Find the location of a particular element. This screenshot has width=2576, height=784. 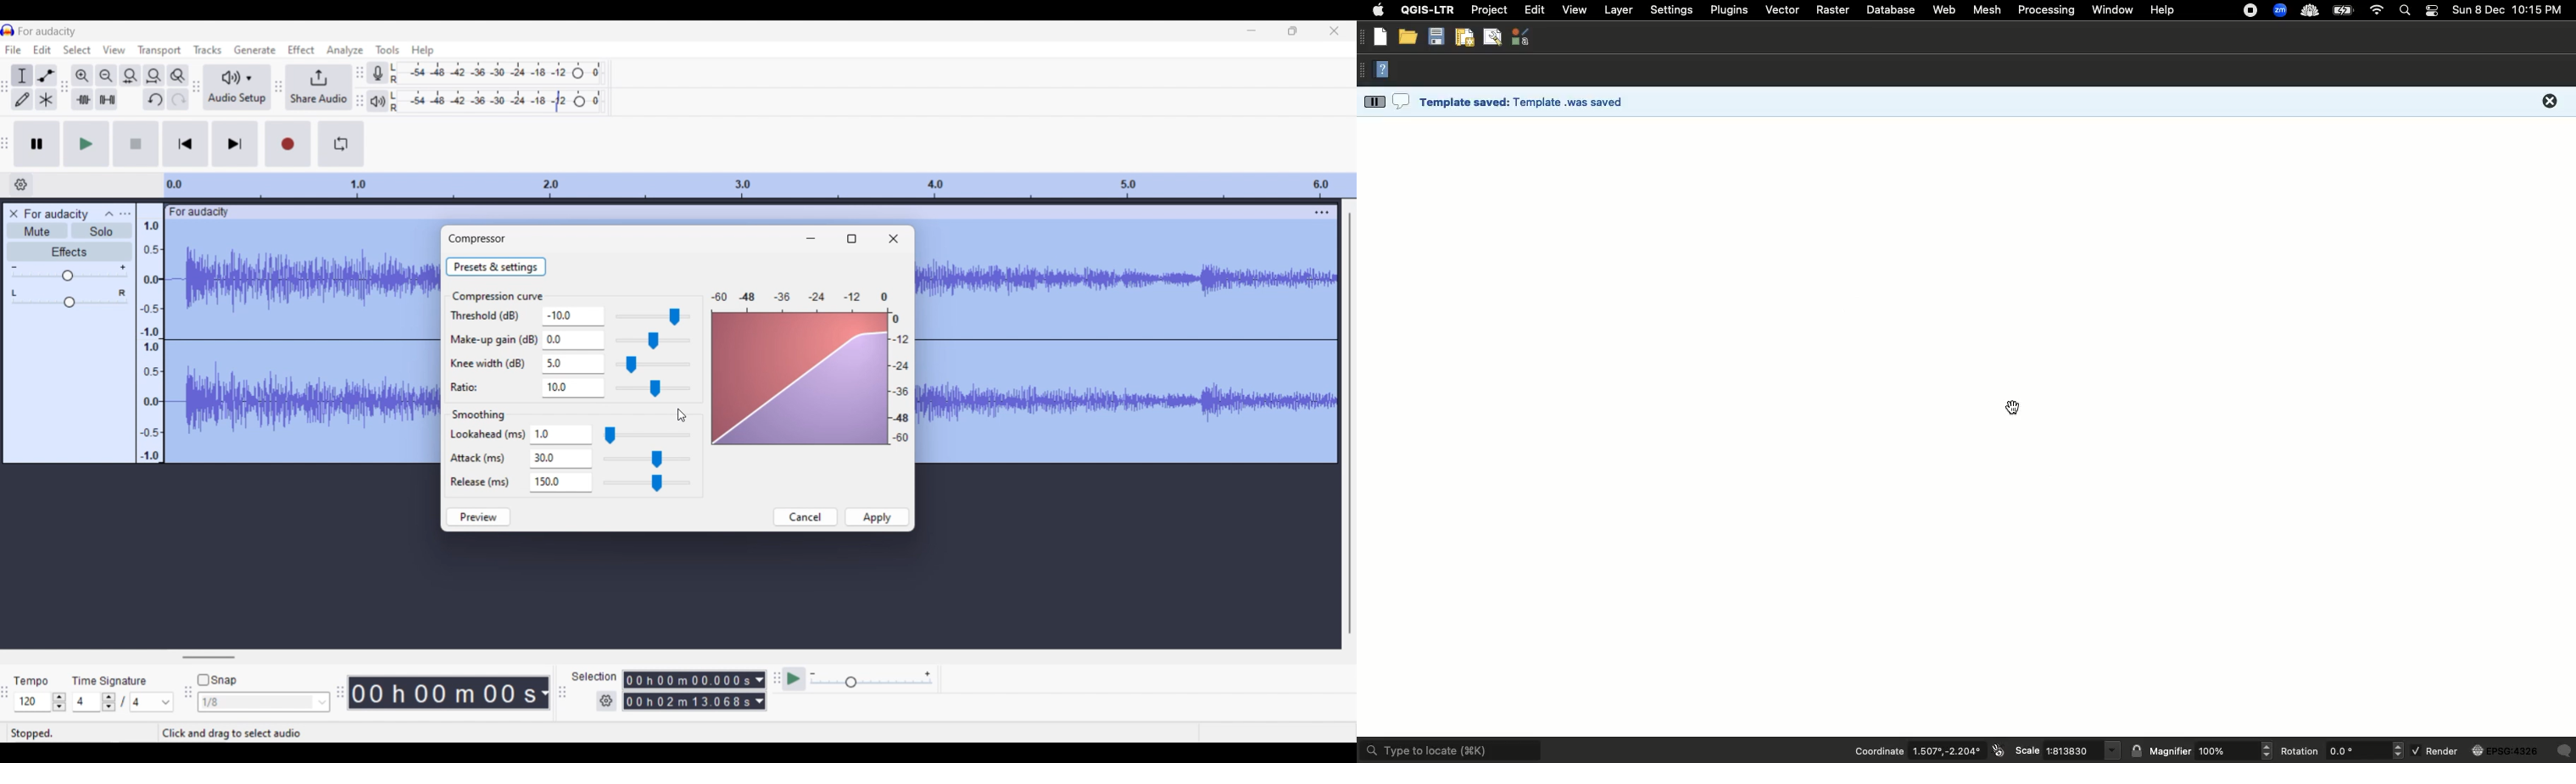

Draw tool is located at coordinates (22, 100).